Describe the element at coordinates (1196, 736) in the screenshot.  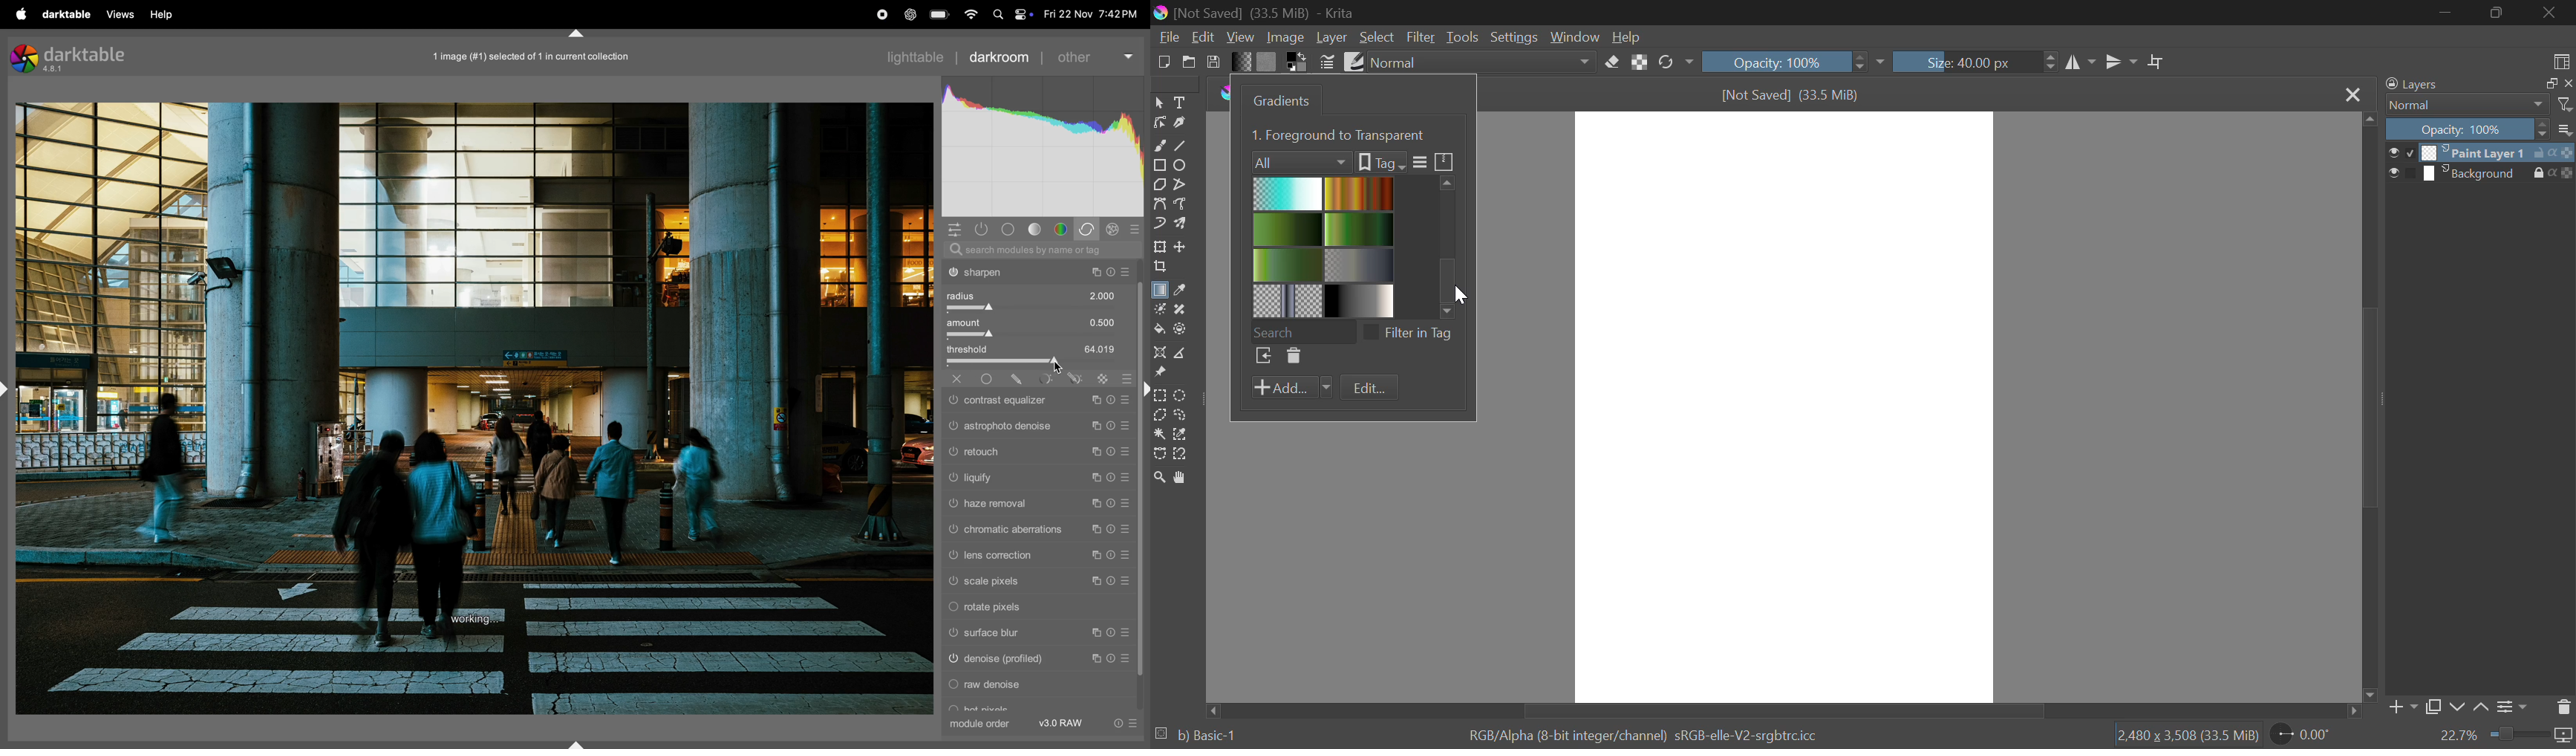
I see `b) Basic-1` at that location.